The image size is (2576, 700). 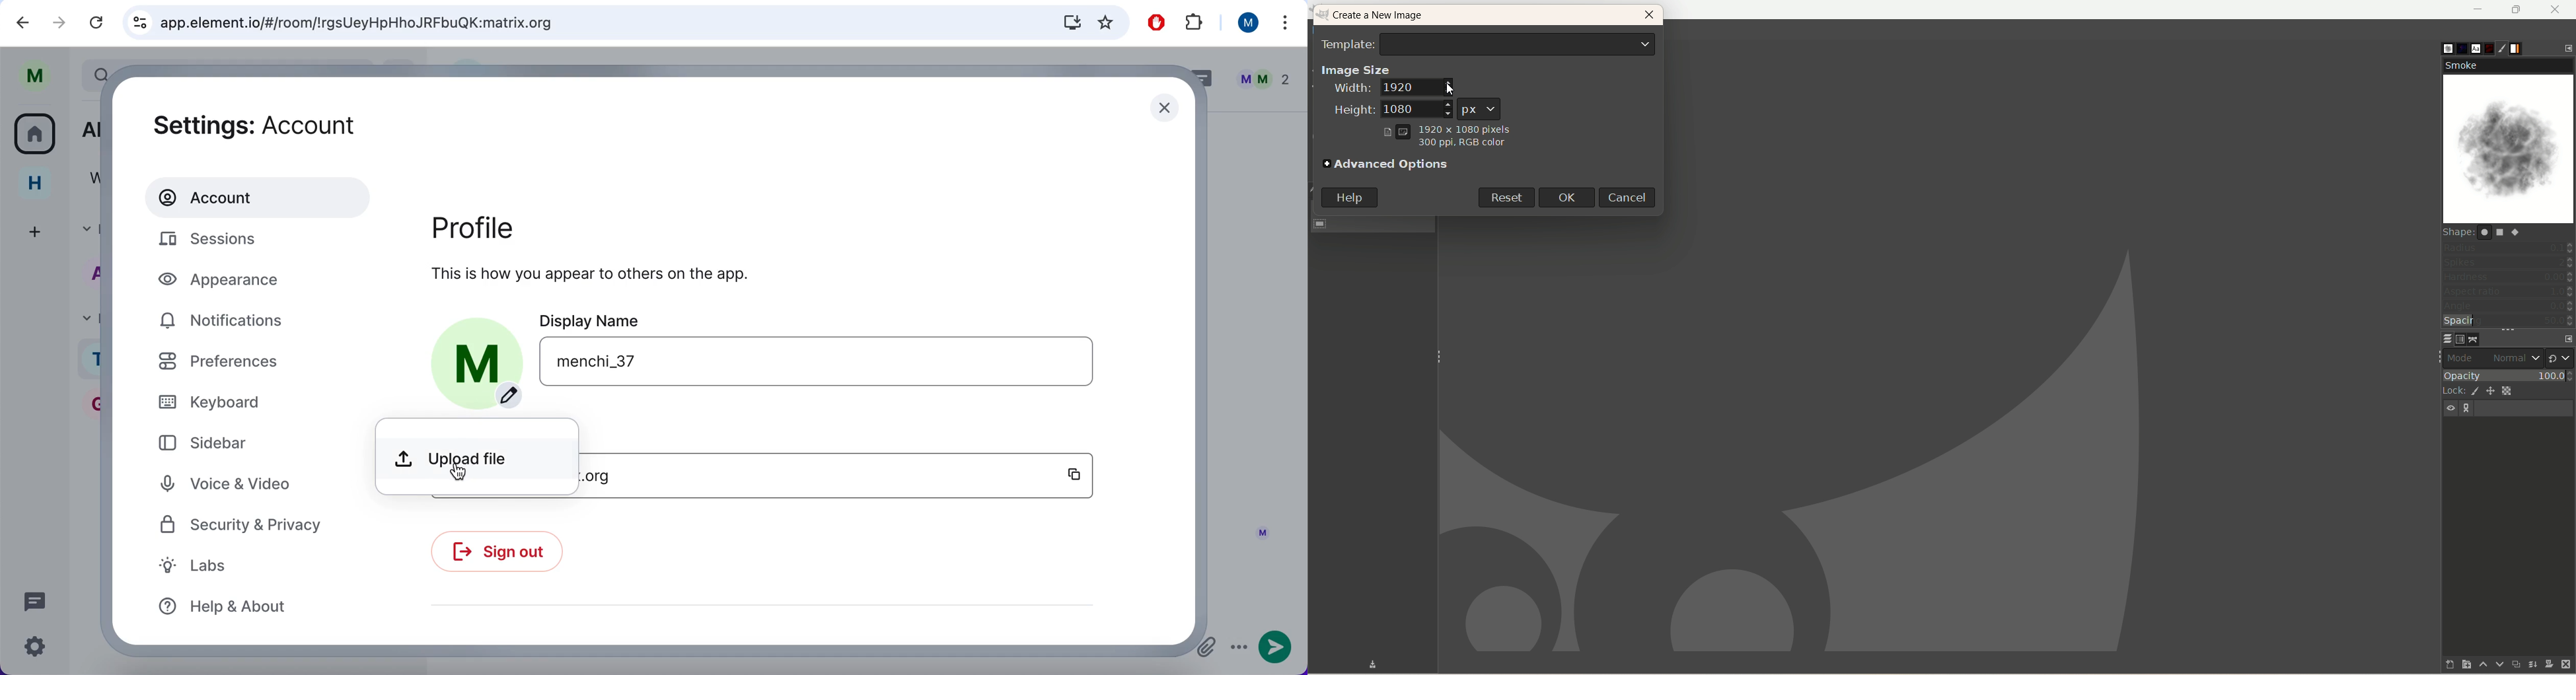 I want to click on upload file, so click(x=472, y=459).